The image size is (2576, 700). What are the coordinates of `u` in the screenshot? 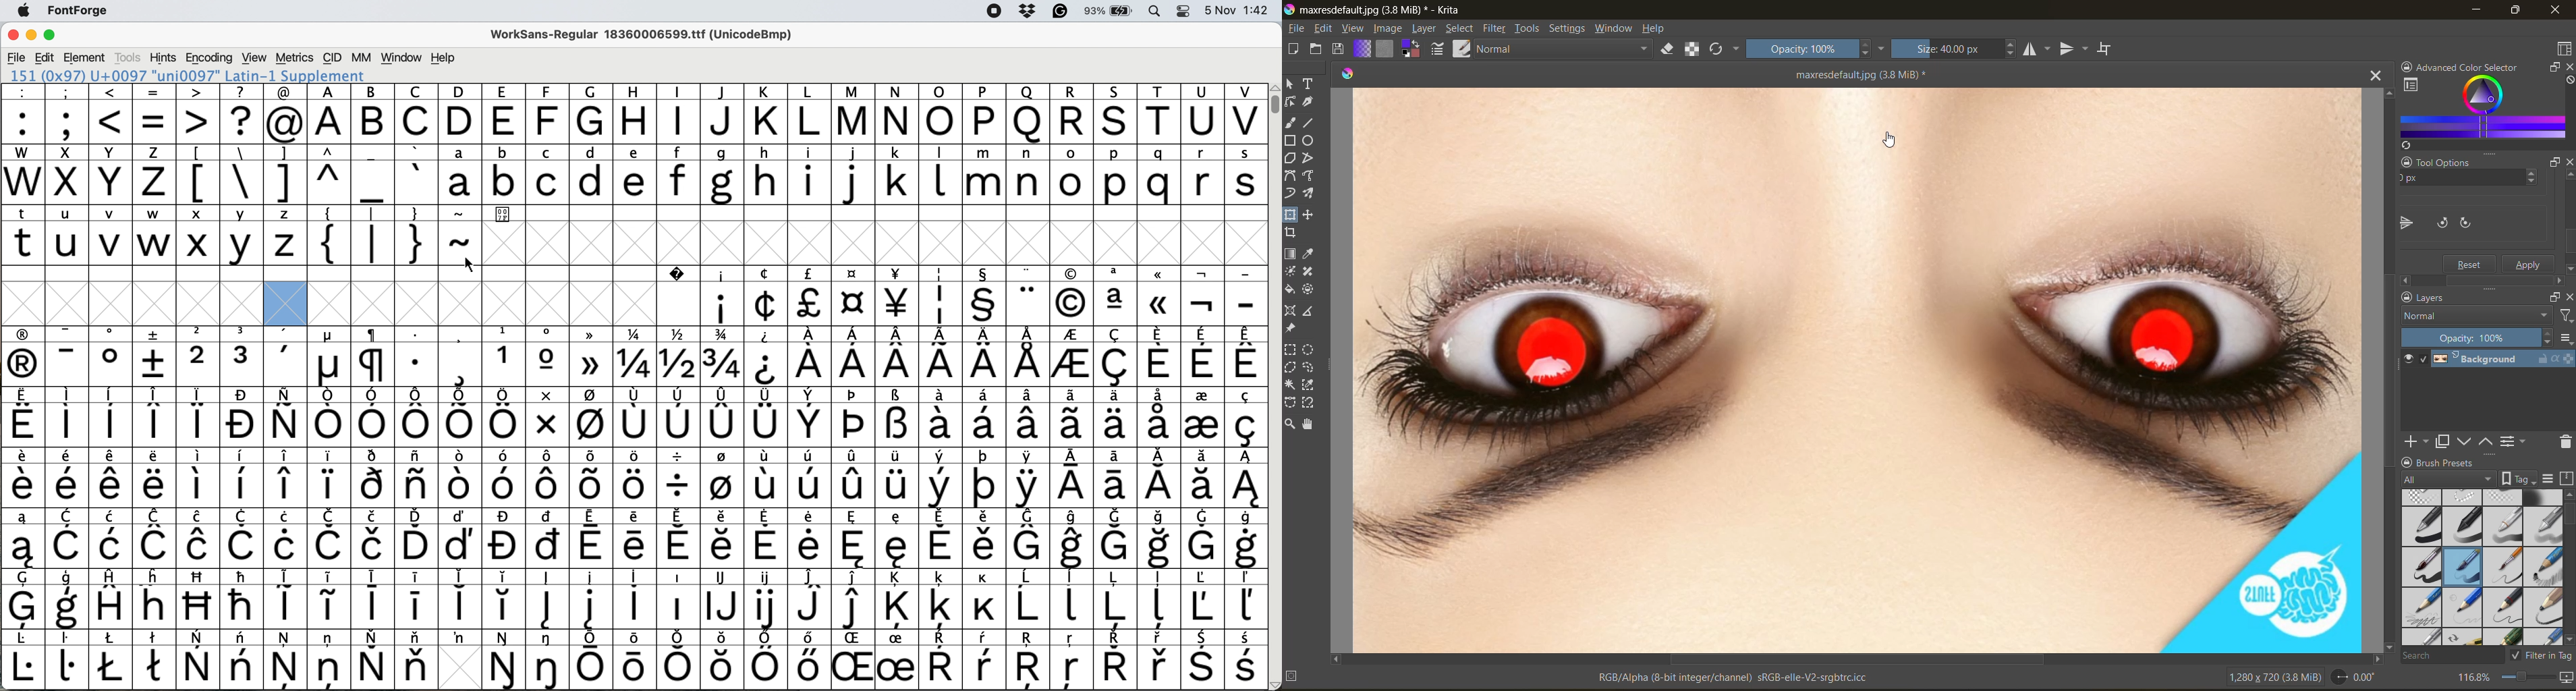 It's located at (68, 234).